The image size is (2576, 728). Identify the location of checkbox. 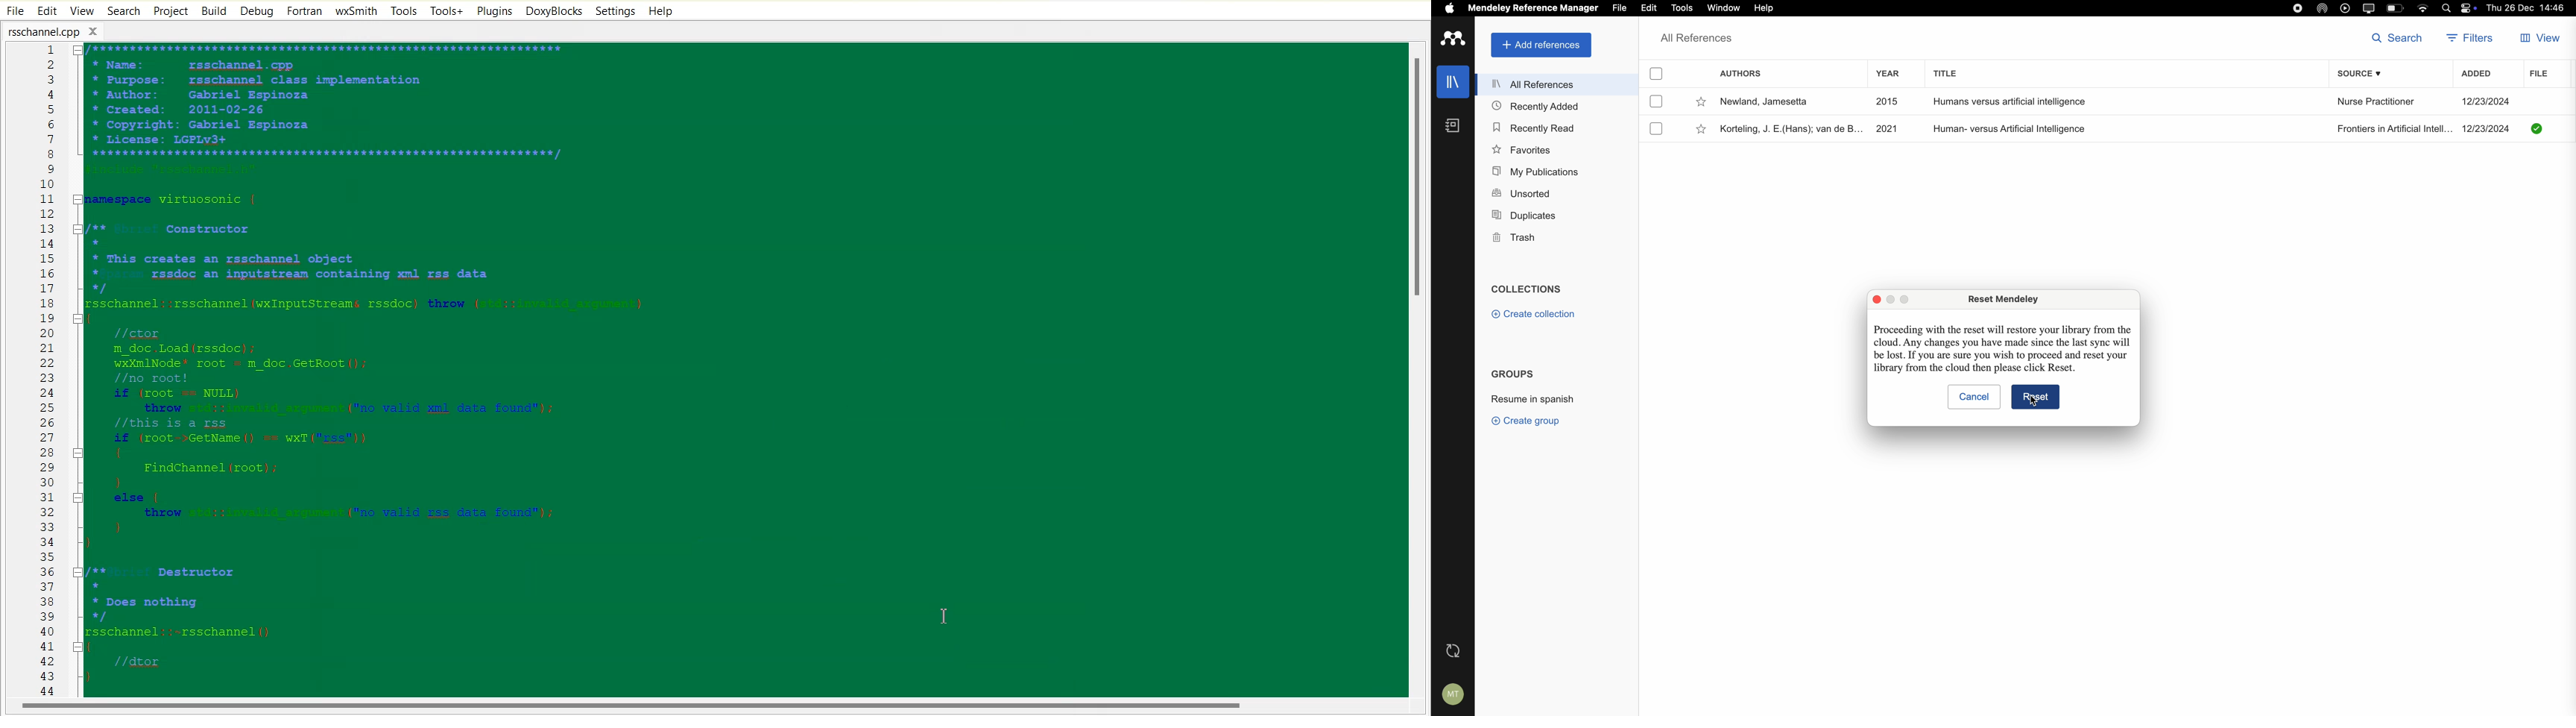
(1657, 129).